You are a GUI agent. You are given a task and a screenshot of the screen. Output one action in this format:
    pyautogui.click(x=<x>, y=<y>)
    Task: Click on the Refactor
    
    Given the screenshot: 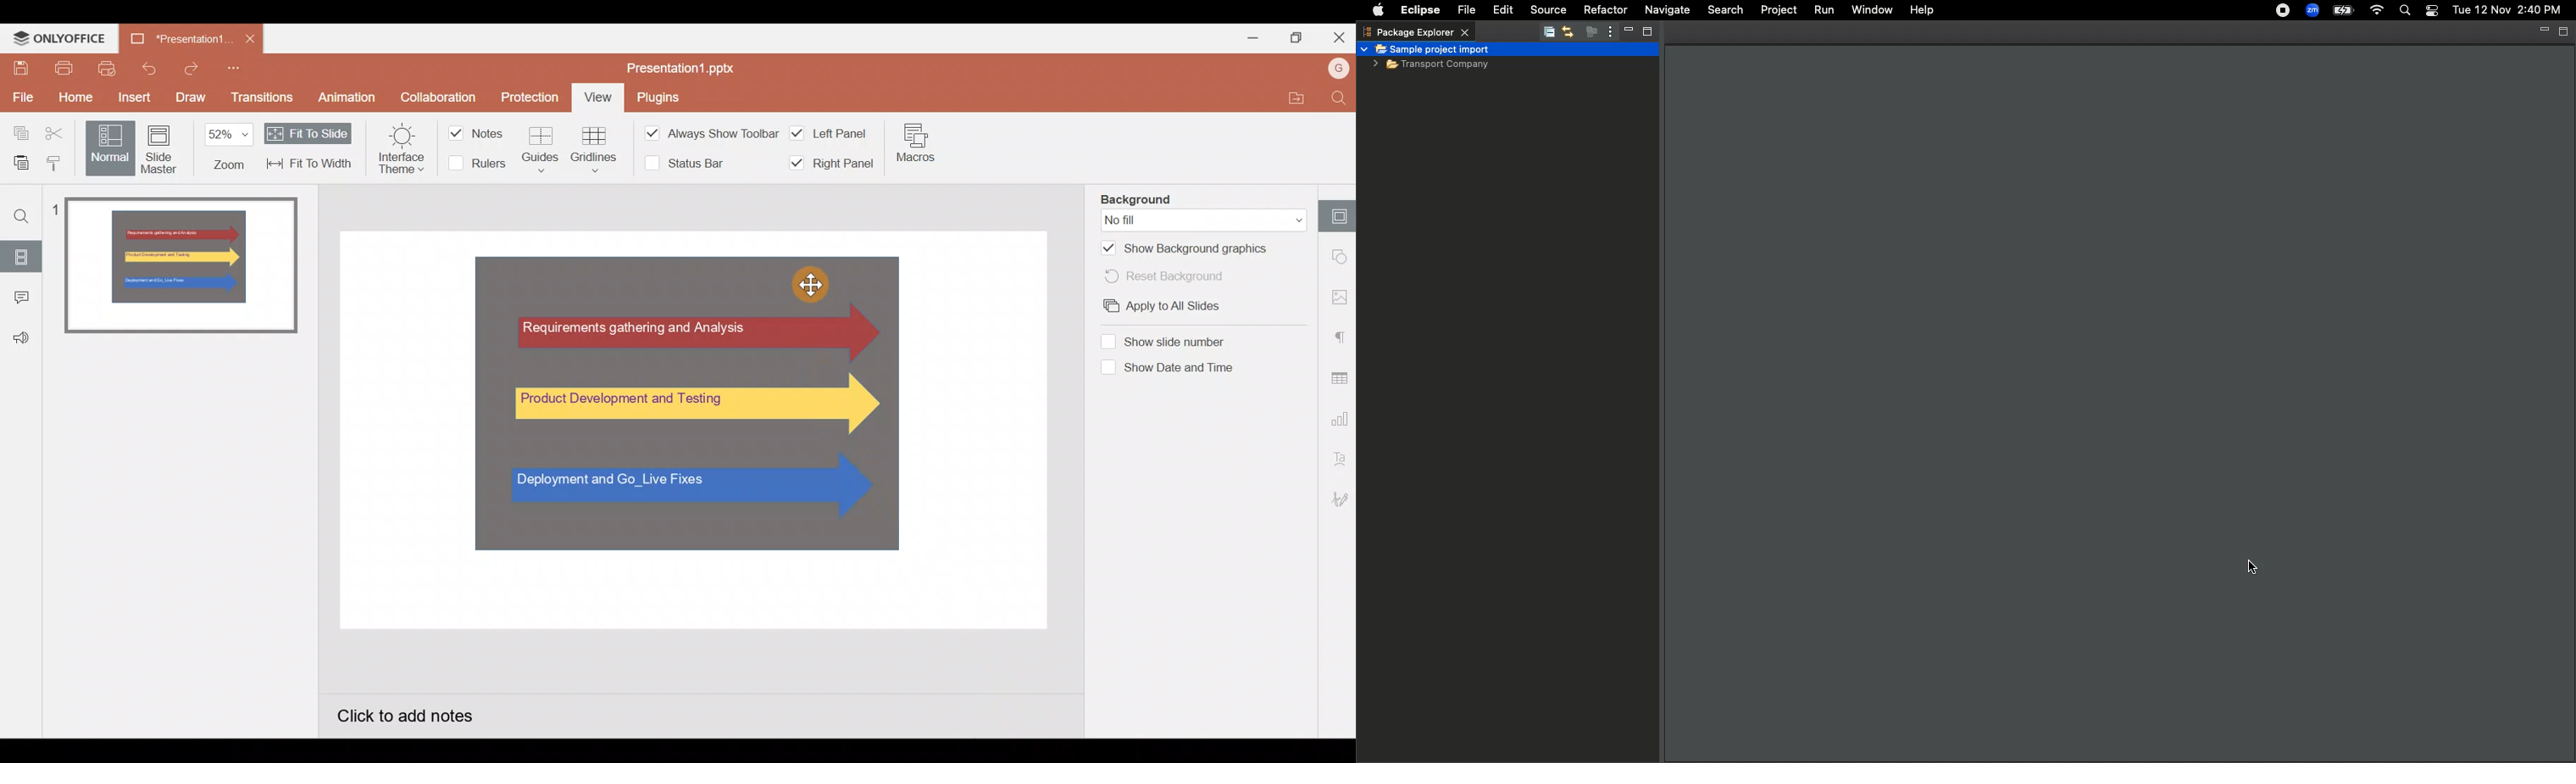 What is the action you would take?
    pyautogui.click(x=1605, y=8)
    